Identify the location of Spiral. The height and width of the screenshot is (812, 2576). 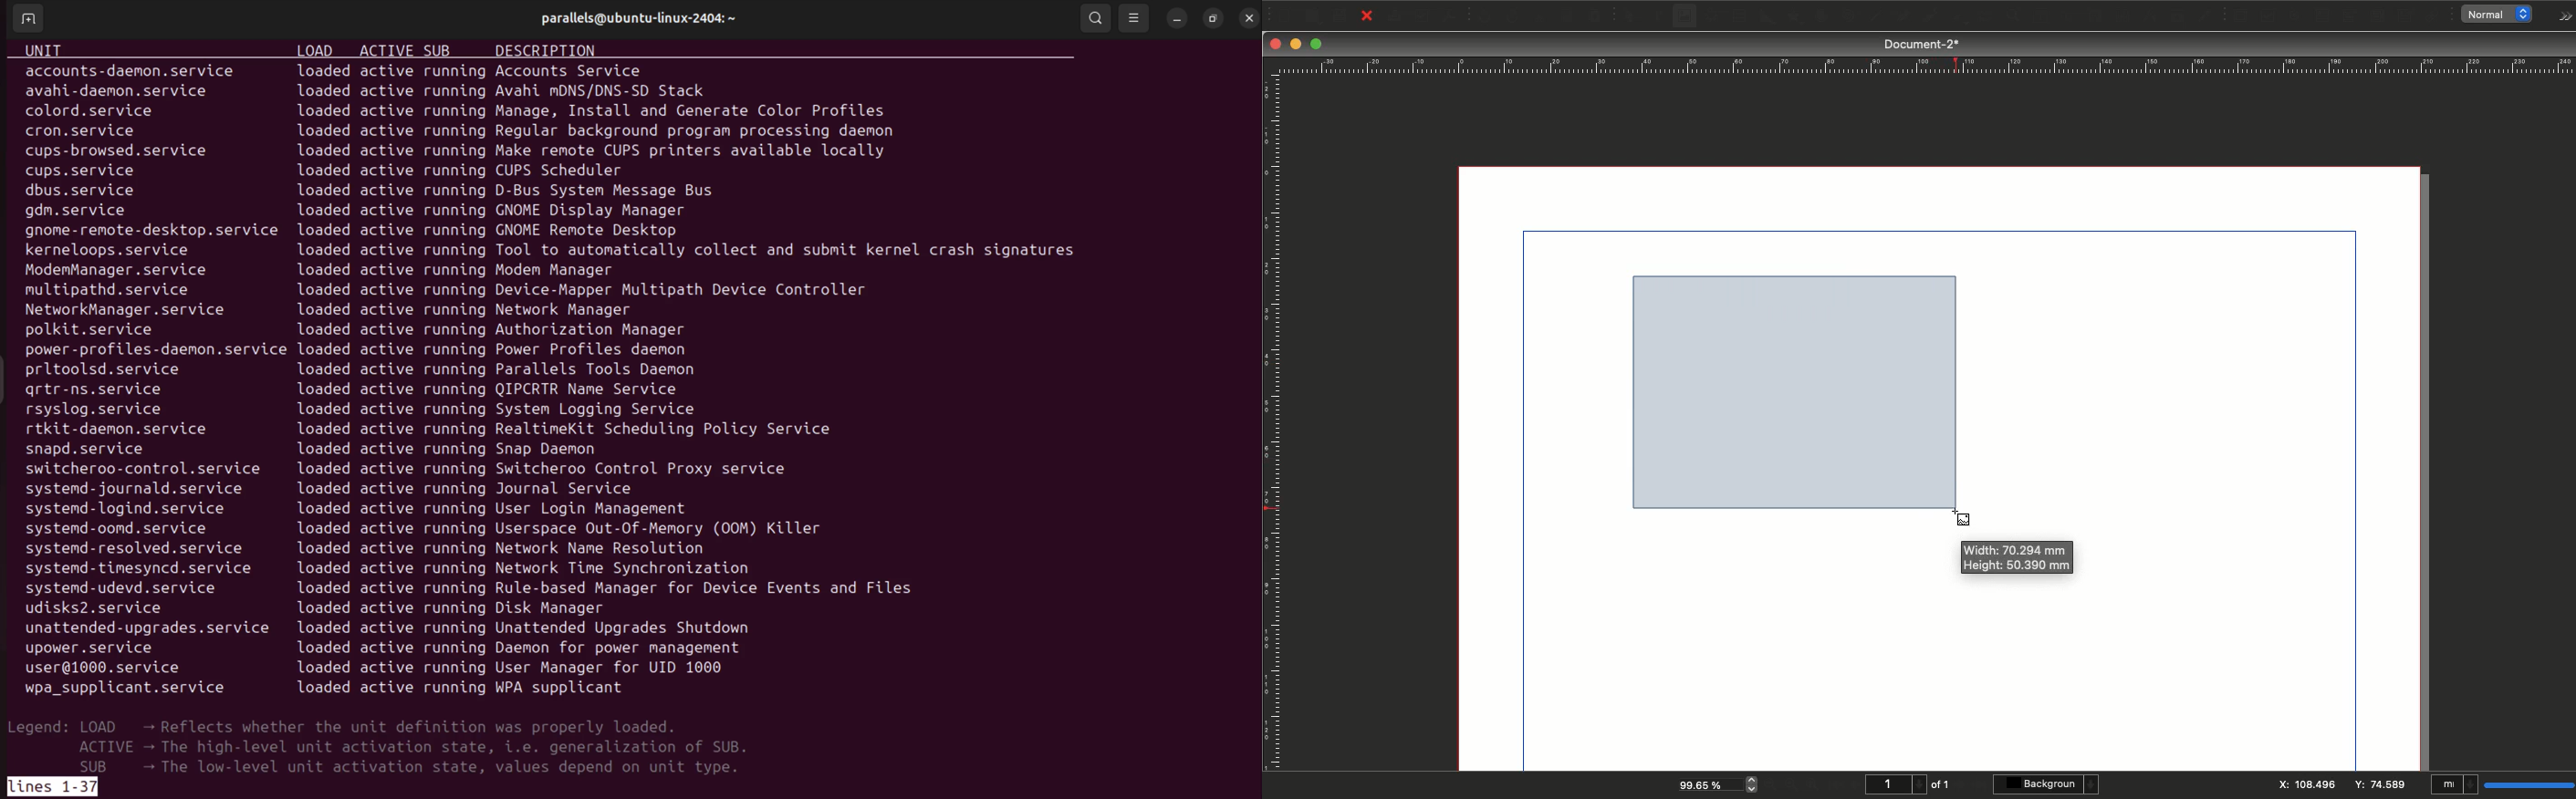
(1851, 18).